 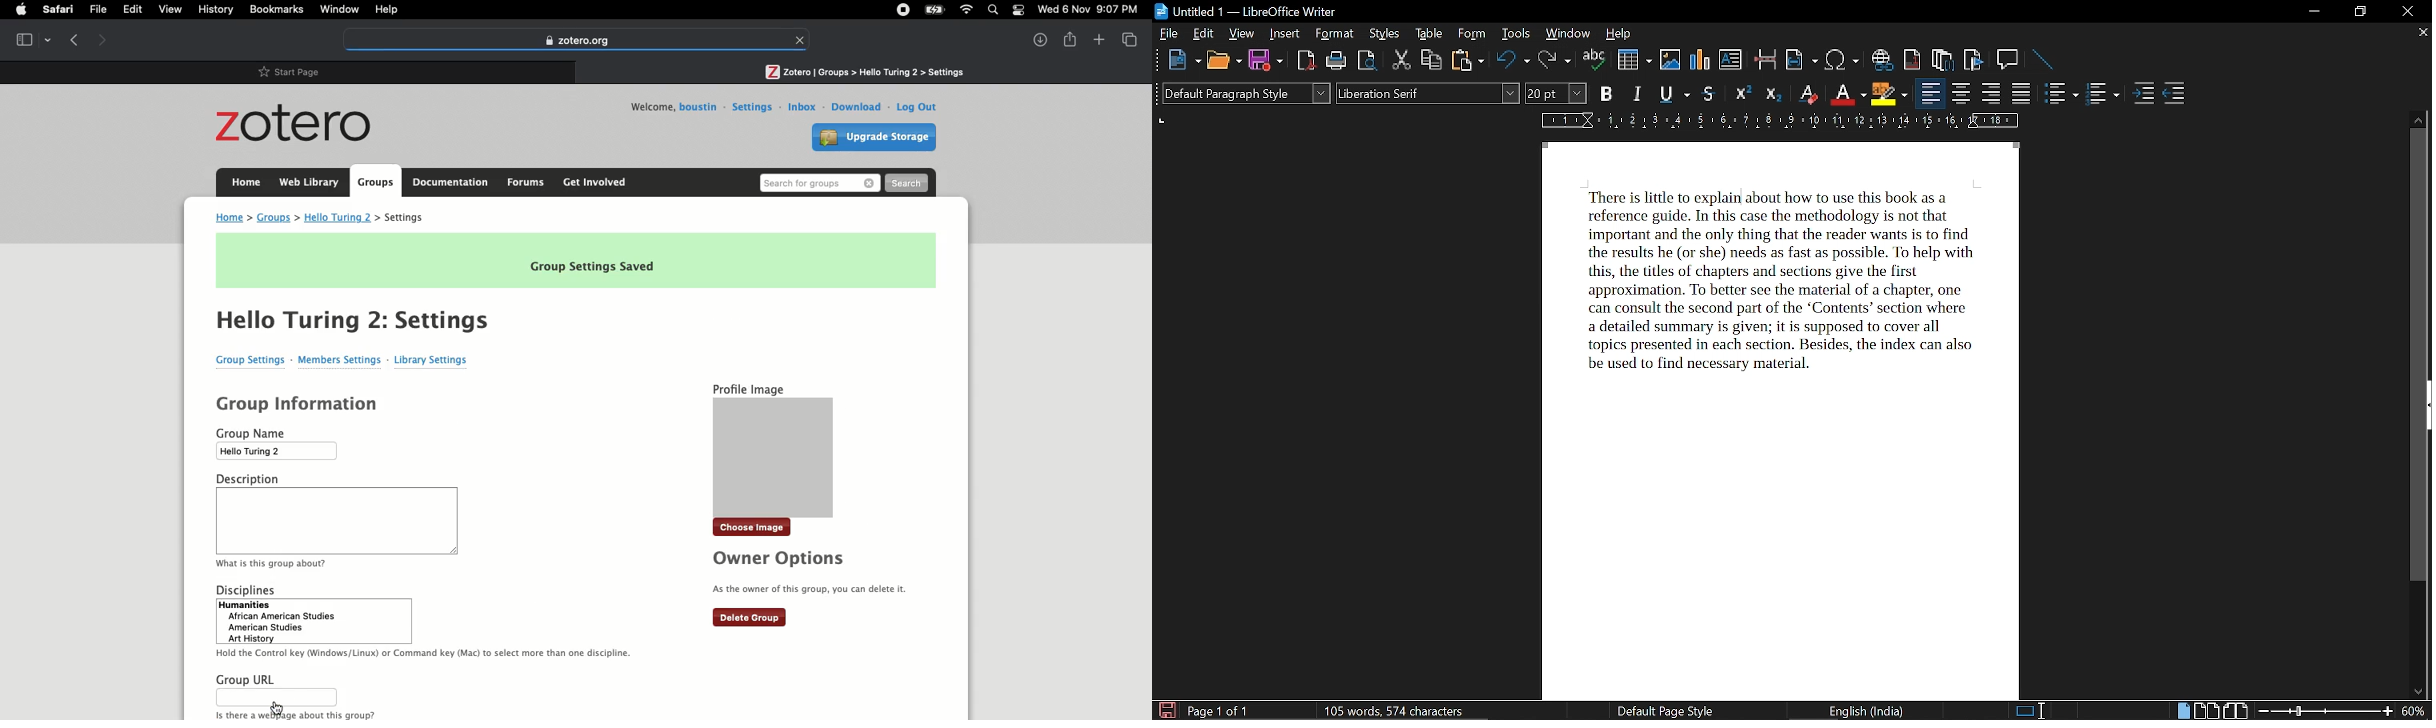 I want to click on Search, so click(x=994, y=10).